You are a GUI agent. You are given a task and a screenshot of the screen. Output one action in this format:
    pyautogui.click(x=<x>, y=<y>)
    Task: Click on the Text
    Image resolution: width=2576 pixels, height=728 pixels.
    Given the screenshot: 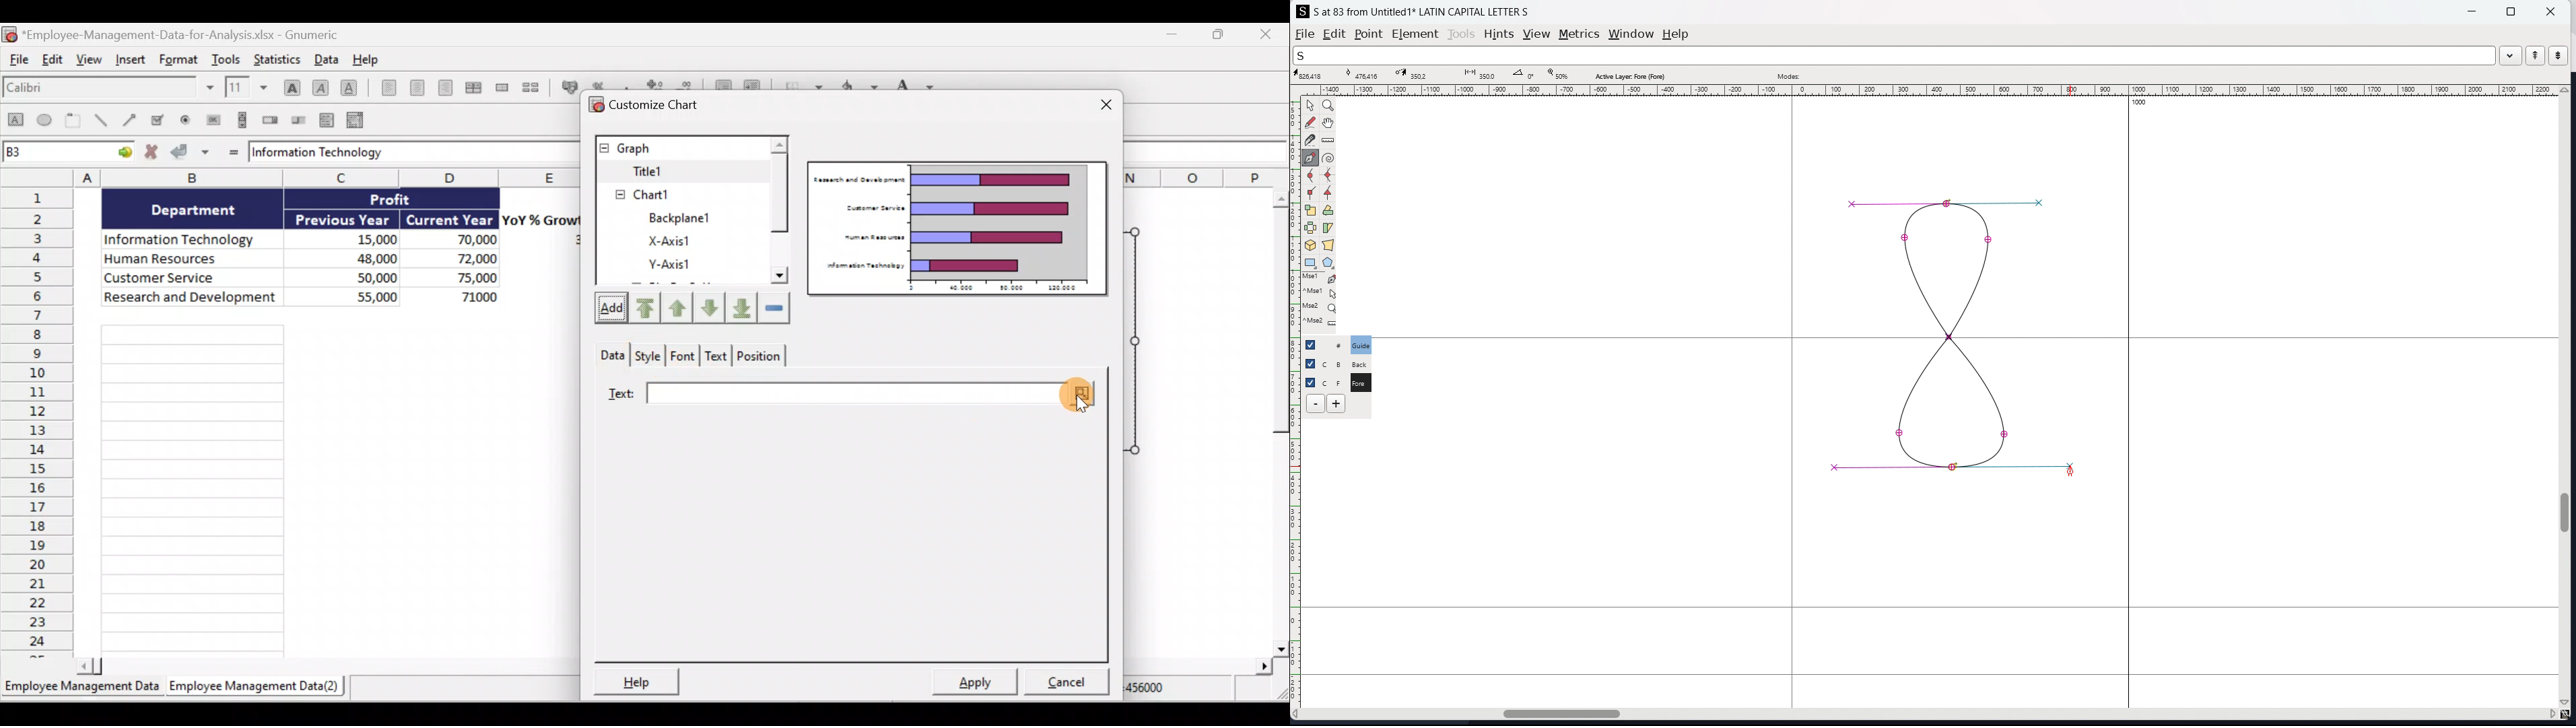 What is the action you would take?
    pyautogui.click(x=718, y=356)
    